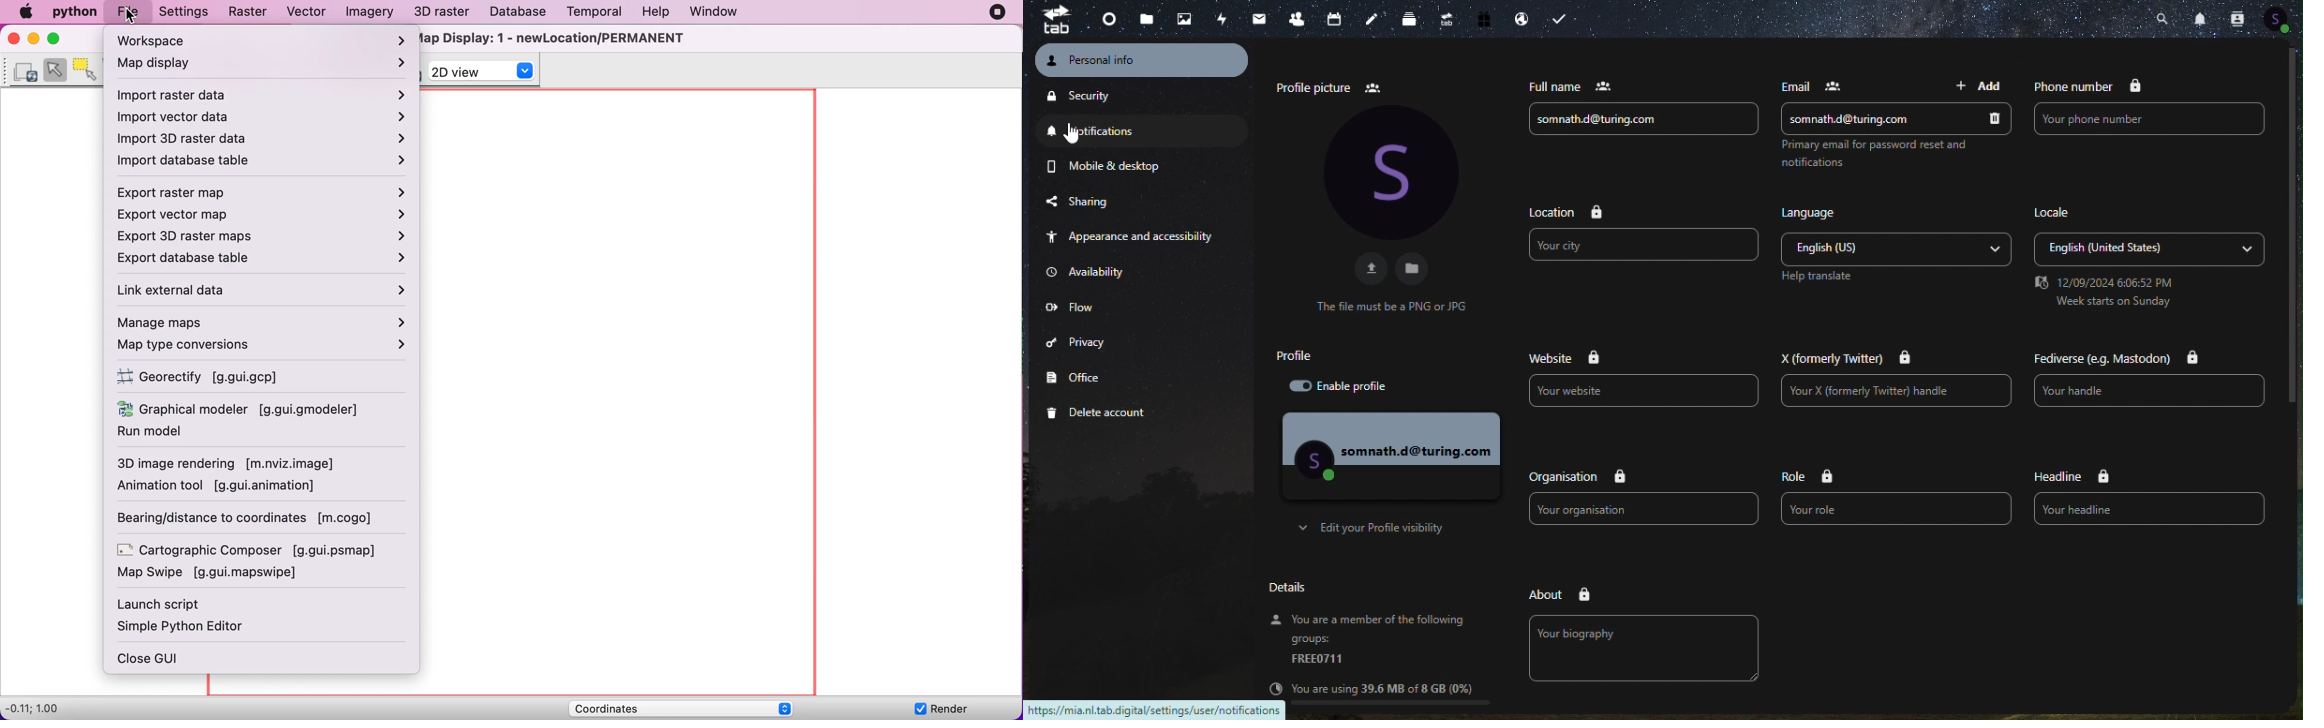 The width and height of the screenshot is (2324, 728). Describe the element at coordinates (2201, 18) in the screenshot. I see `notification` at that location.